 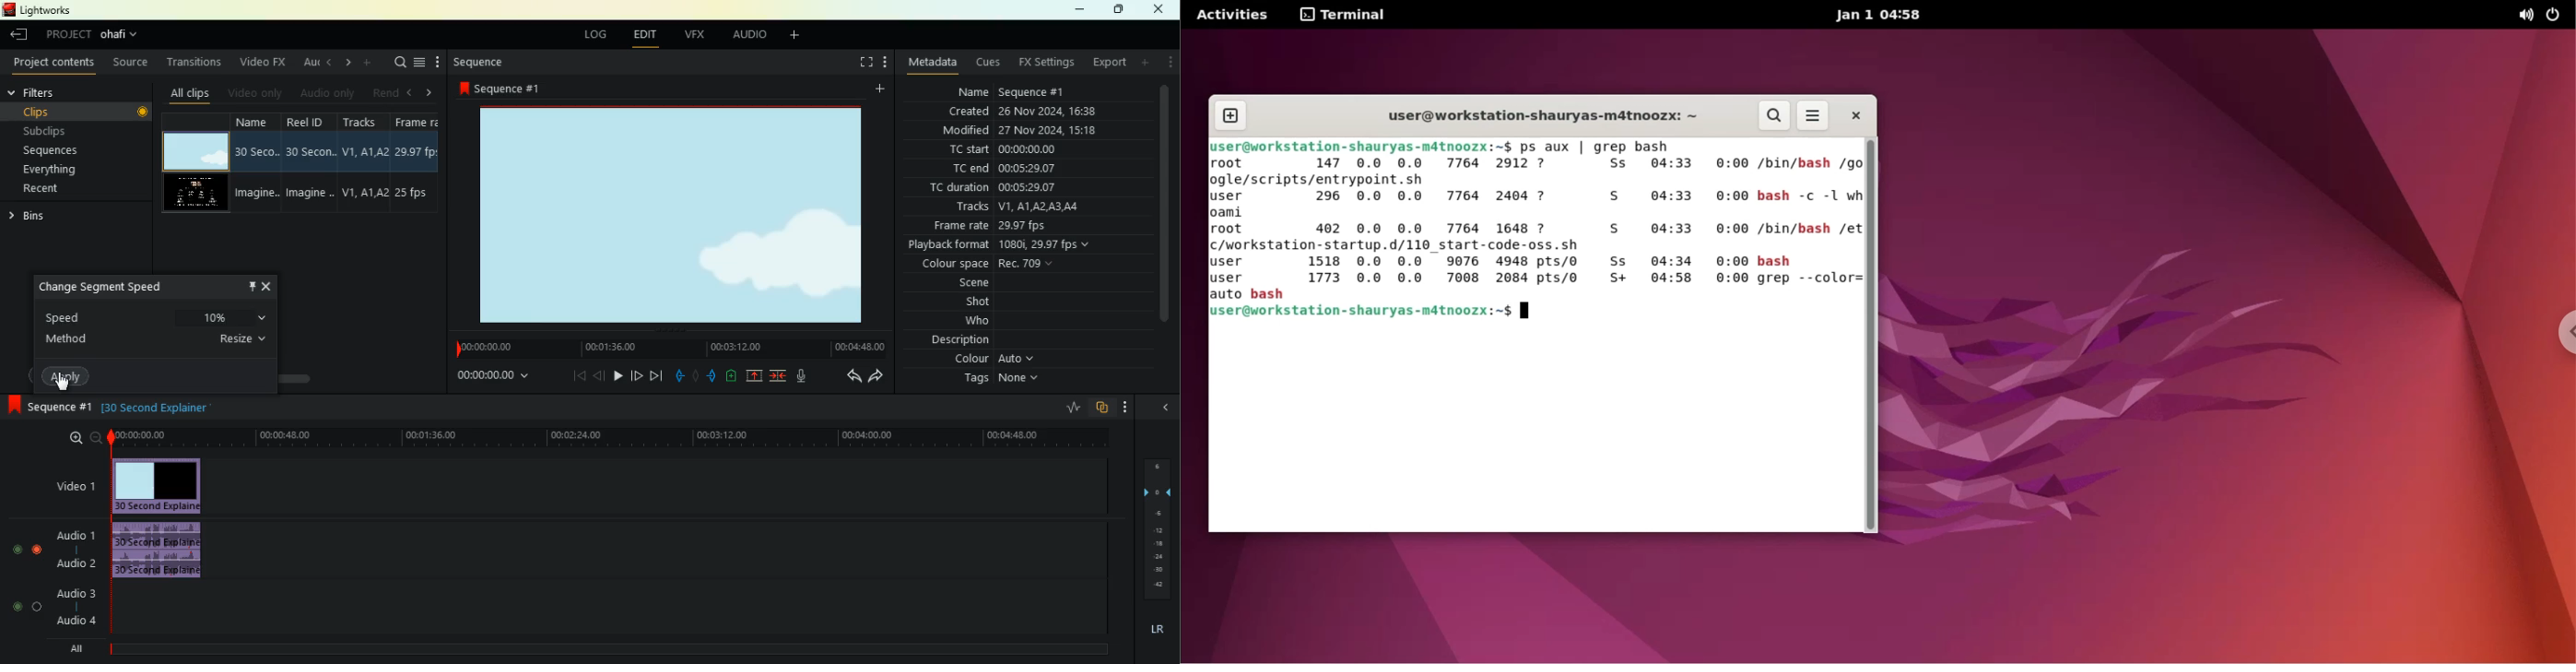 I want to click on mic, so click(x=805, y=374).